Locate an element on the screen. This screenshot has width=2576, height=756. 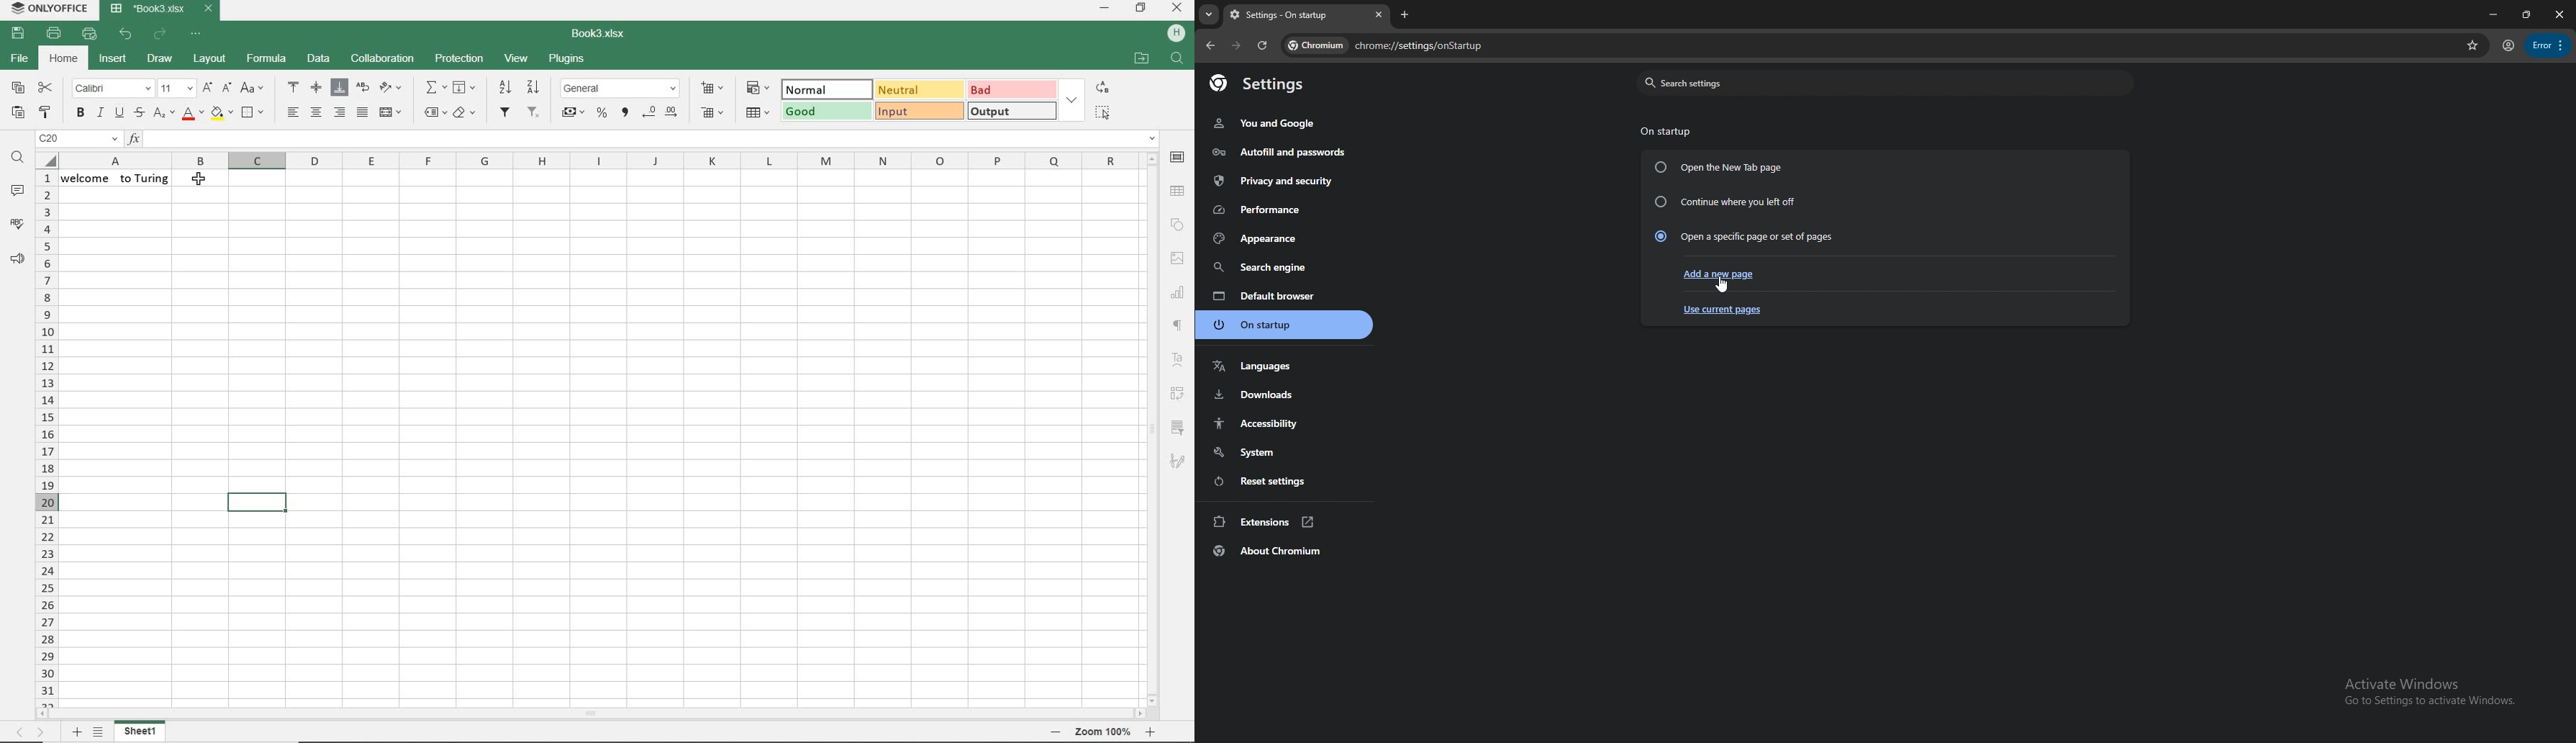
chart is located at coordinates (1179, 293).